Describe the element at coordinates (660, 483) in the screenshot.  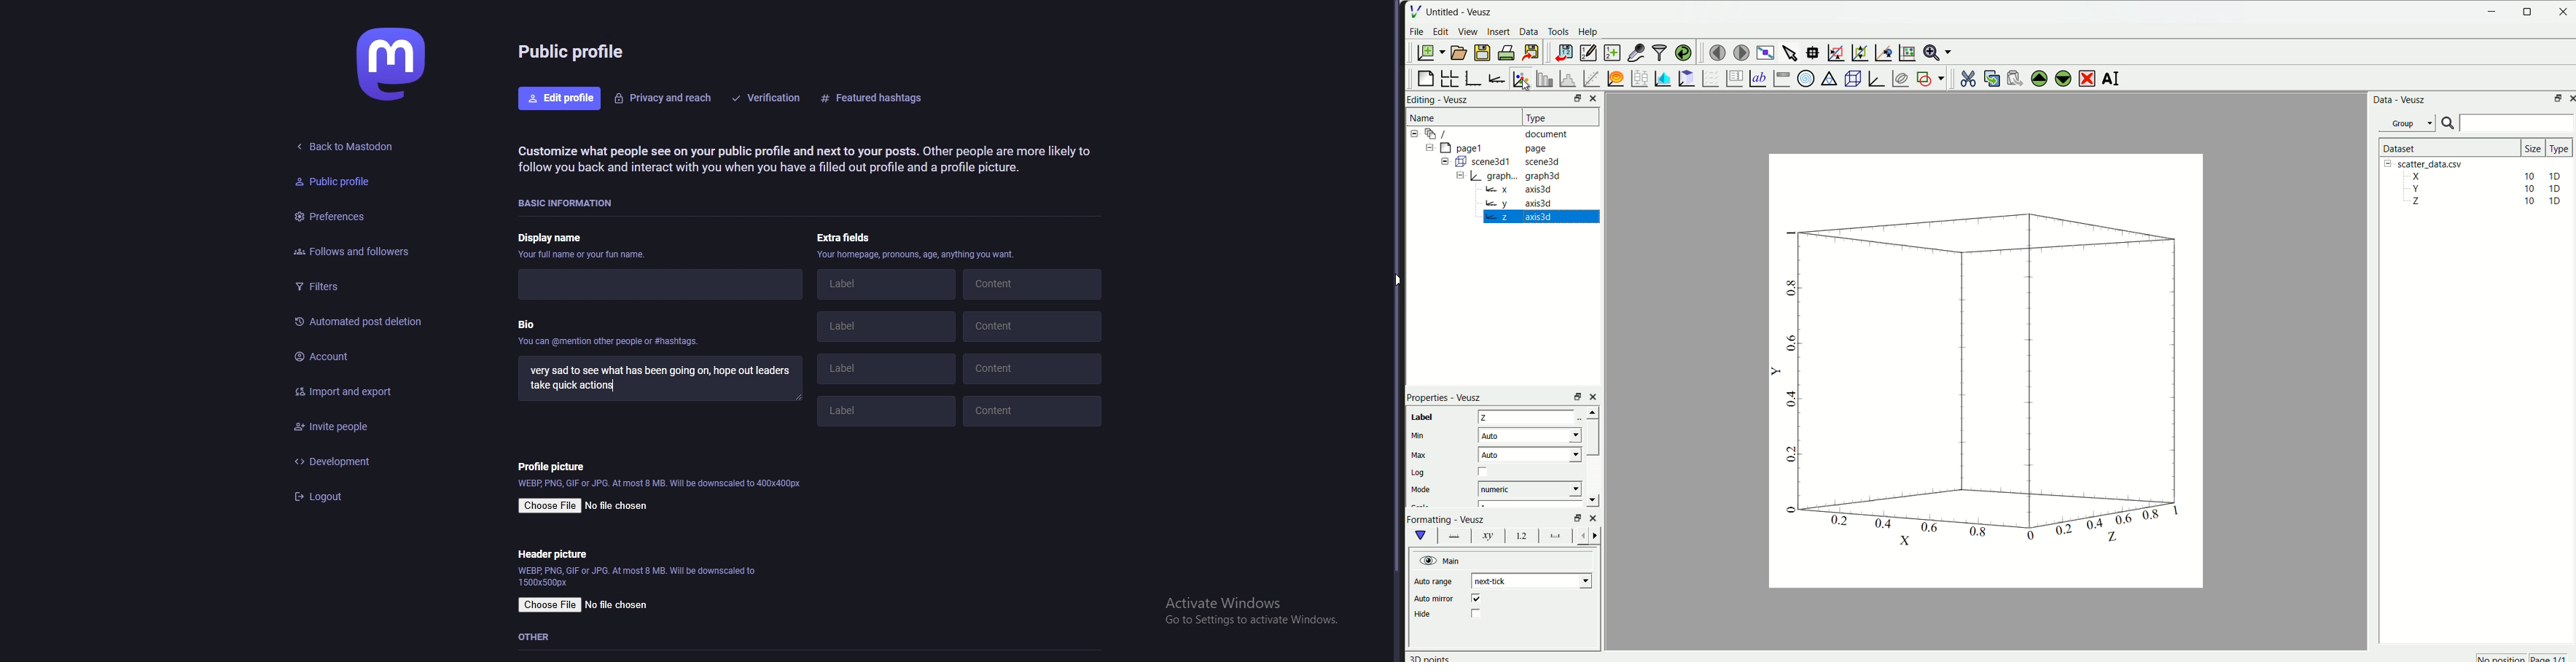
I see `info` at that location.